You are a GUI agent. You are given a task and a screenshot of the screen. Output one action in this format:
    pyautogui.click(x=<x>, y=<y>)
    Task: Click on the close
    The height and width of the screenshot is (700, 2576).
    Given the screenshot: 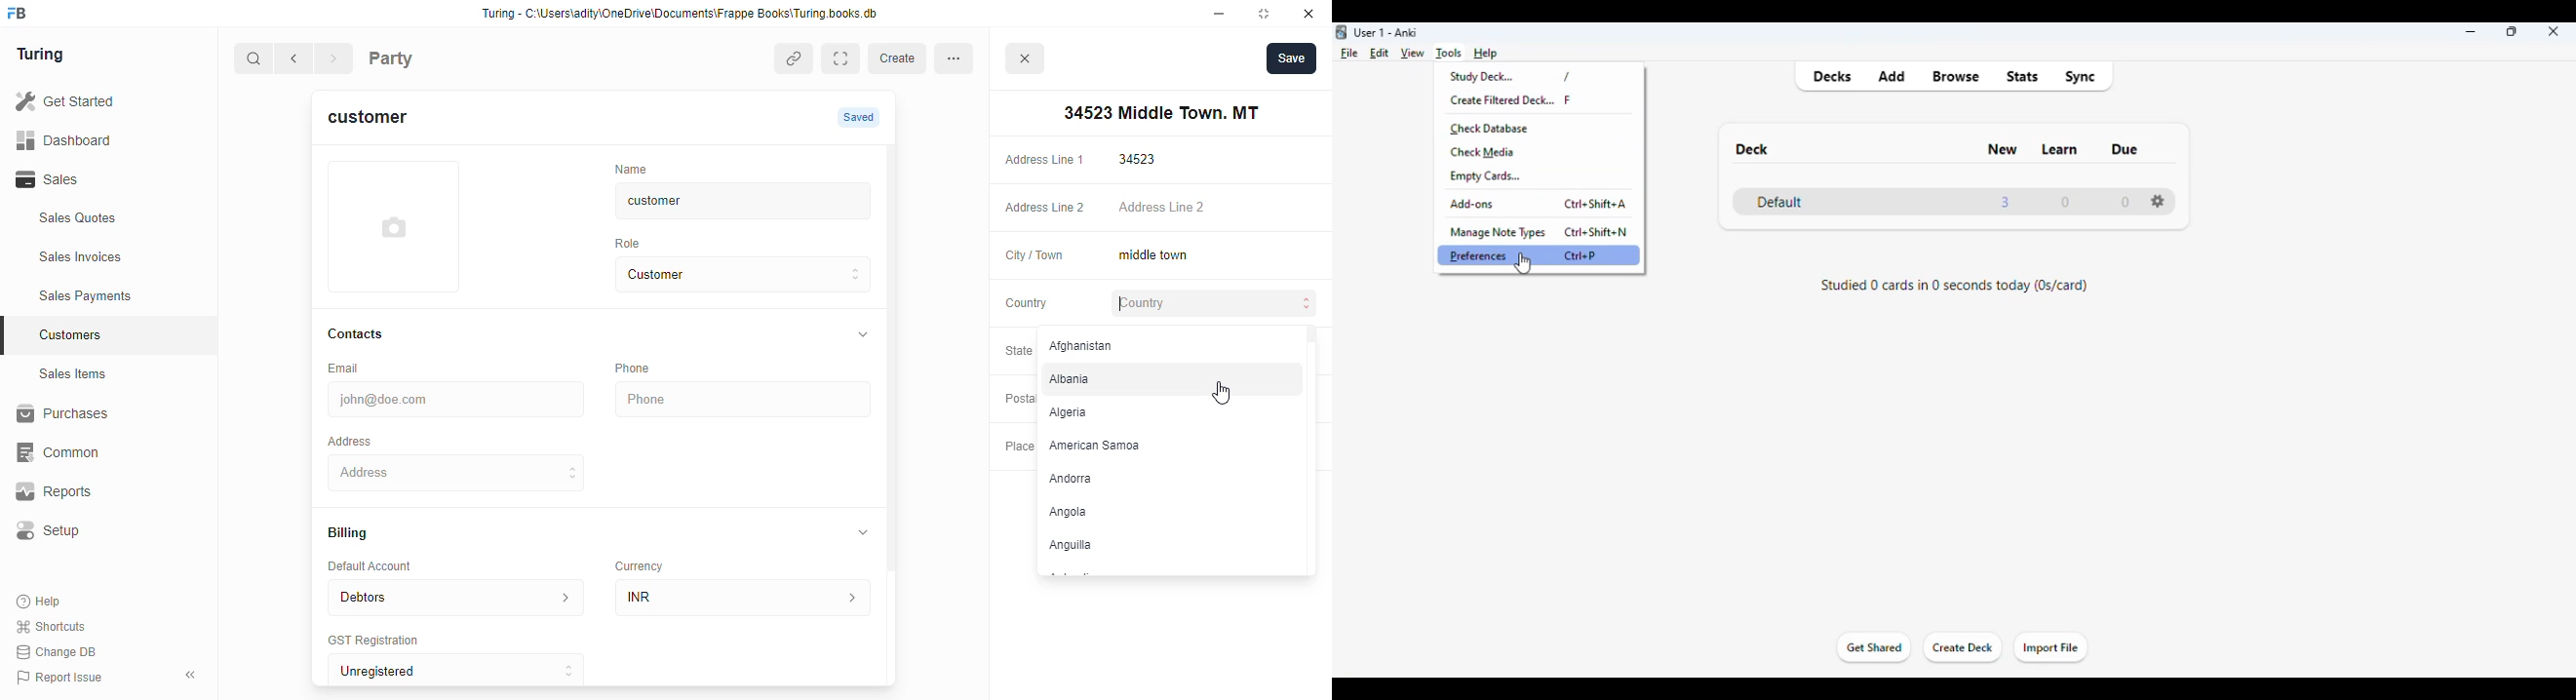 What is the action you would take?
    pyautogui.click(x=1311, y=14)
    